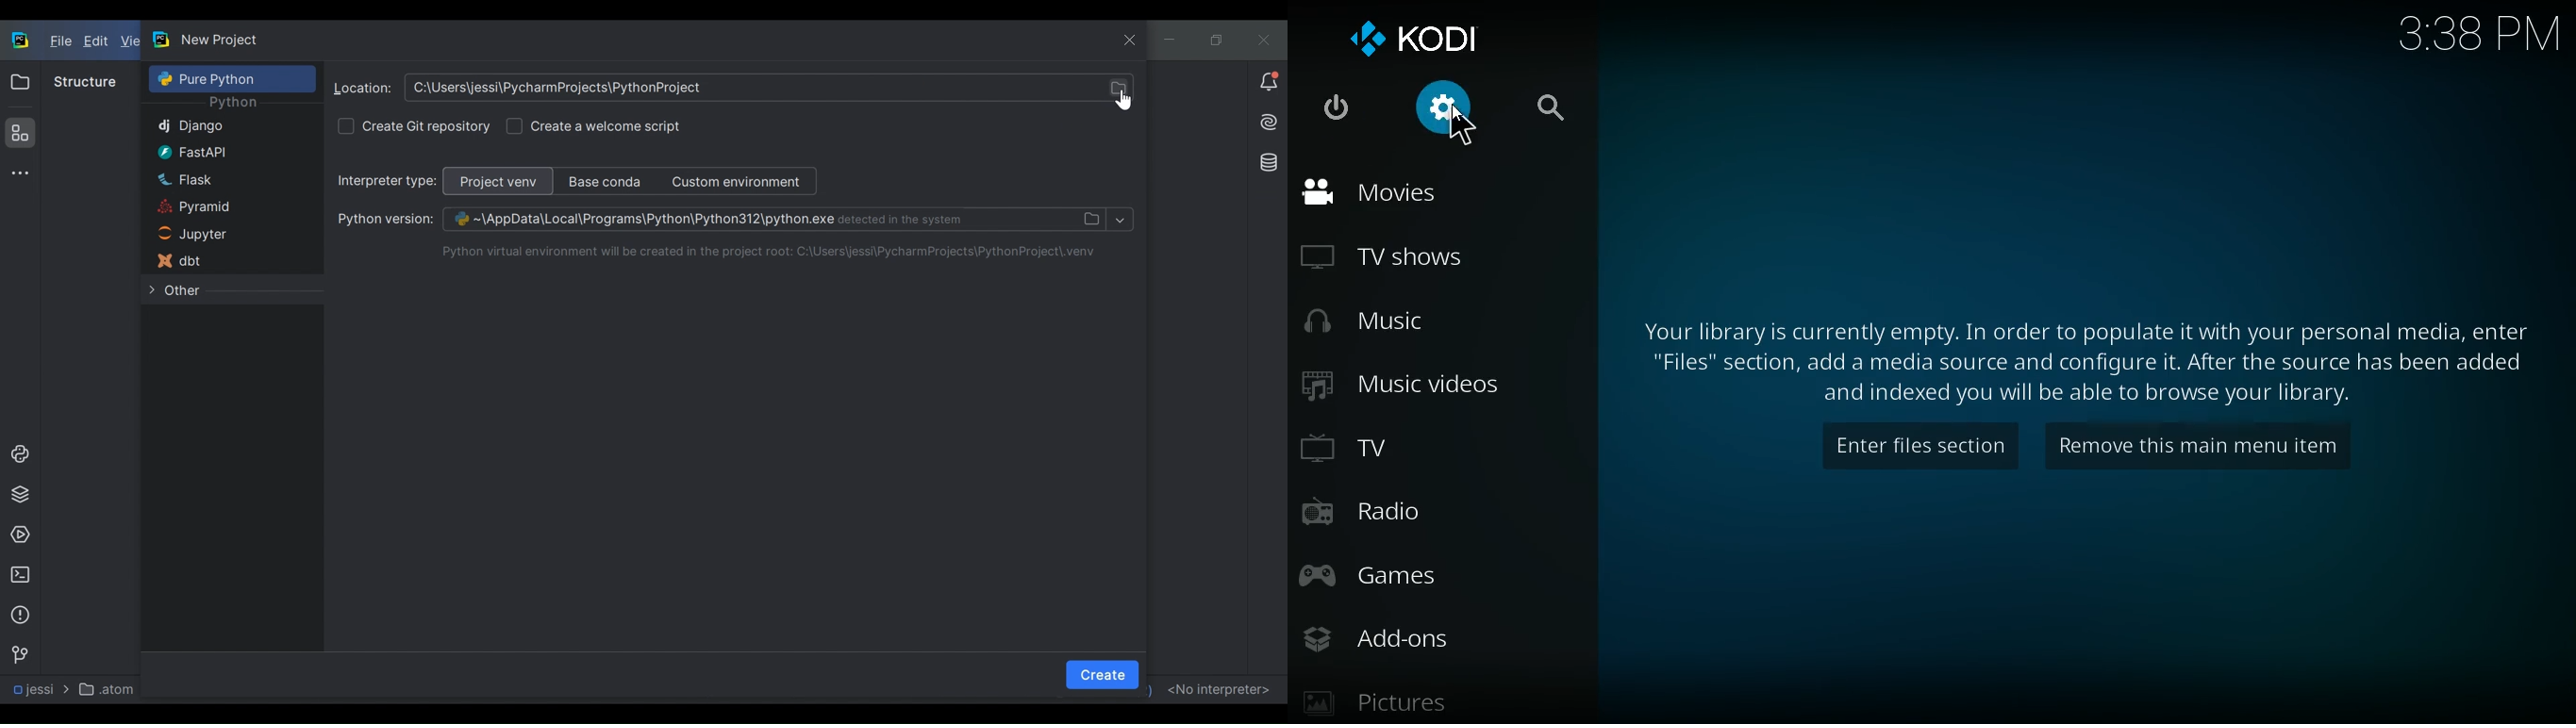 The image size is (2576, 728). Describe the element at coordinates (1921, 452) in the screenshot. I see `enter files section` at that location.